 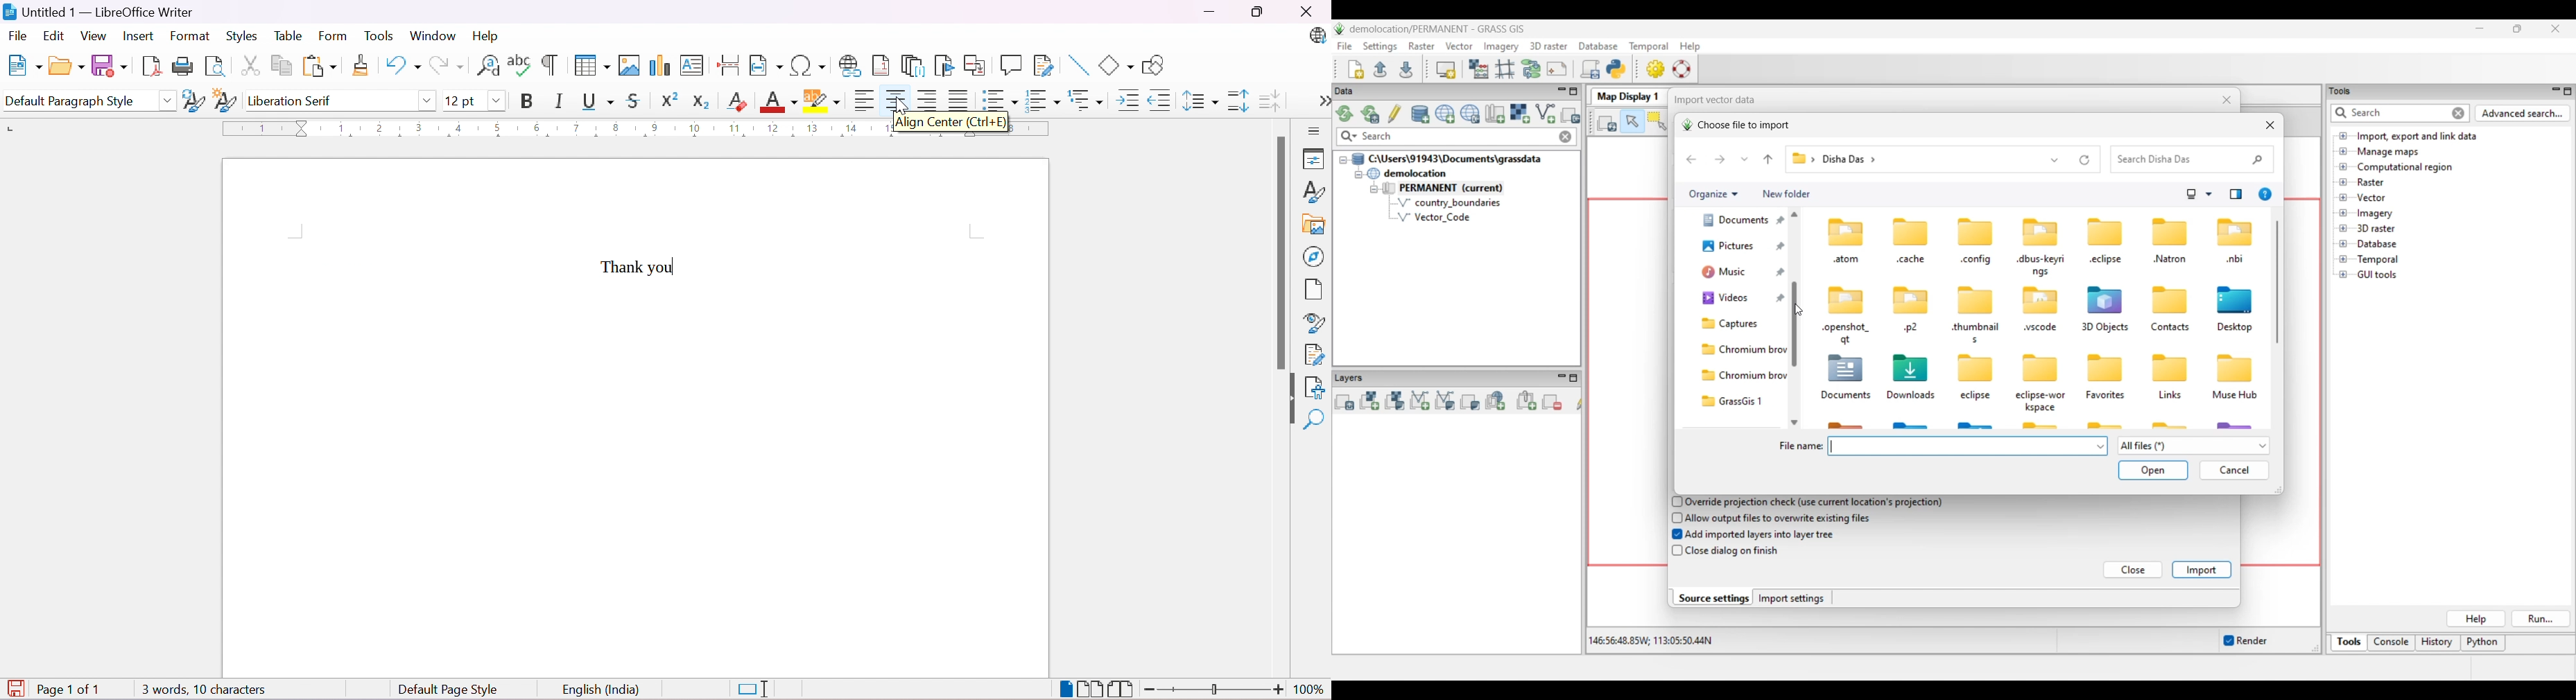 What do you see at coordinates (17, 35) in the screenshot?
I see `File` at bounding box center [17, 35].